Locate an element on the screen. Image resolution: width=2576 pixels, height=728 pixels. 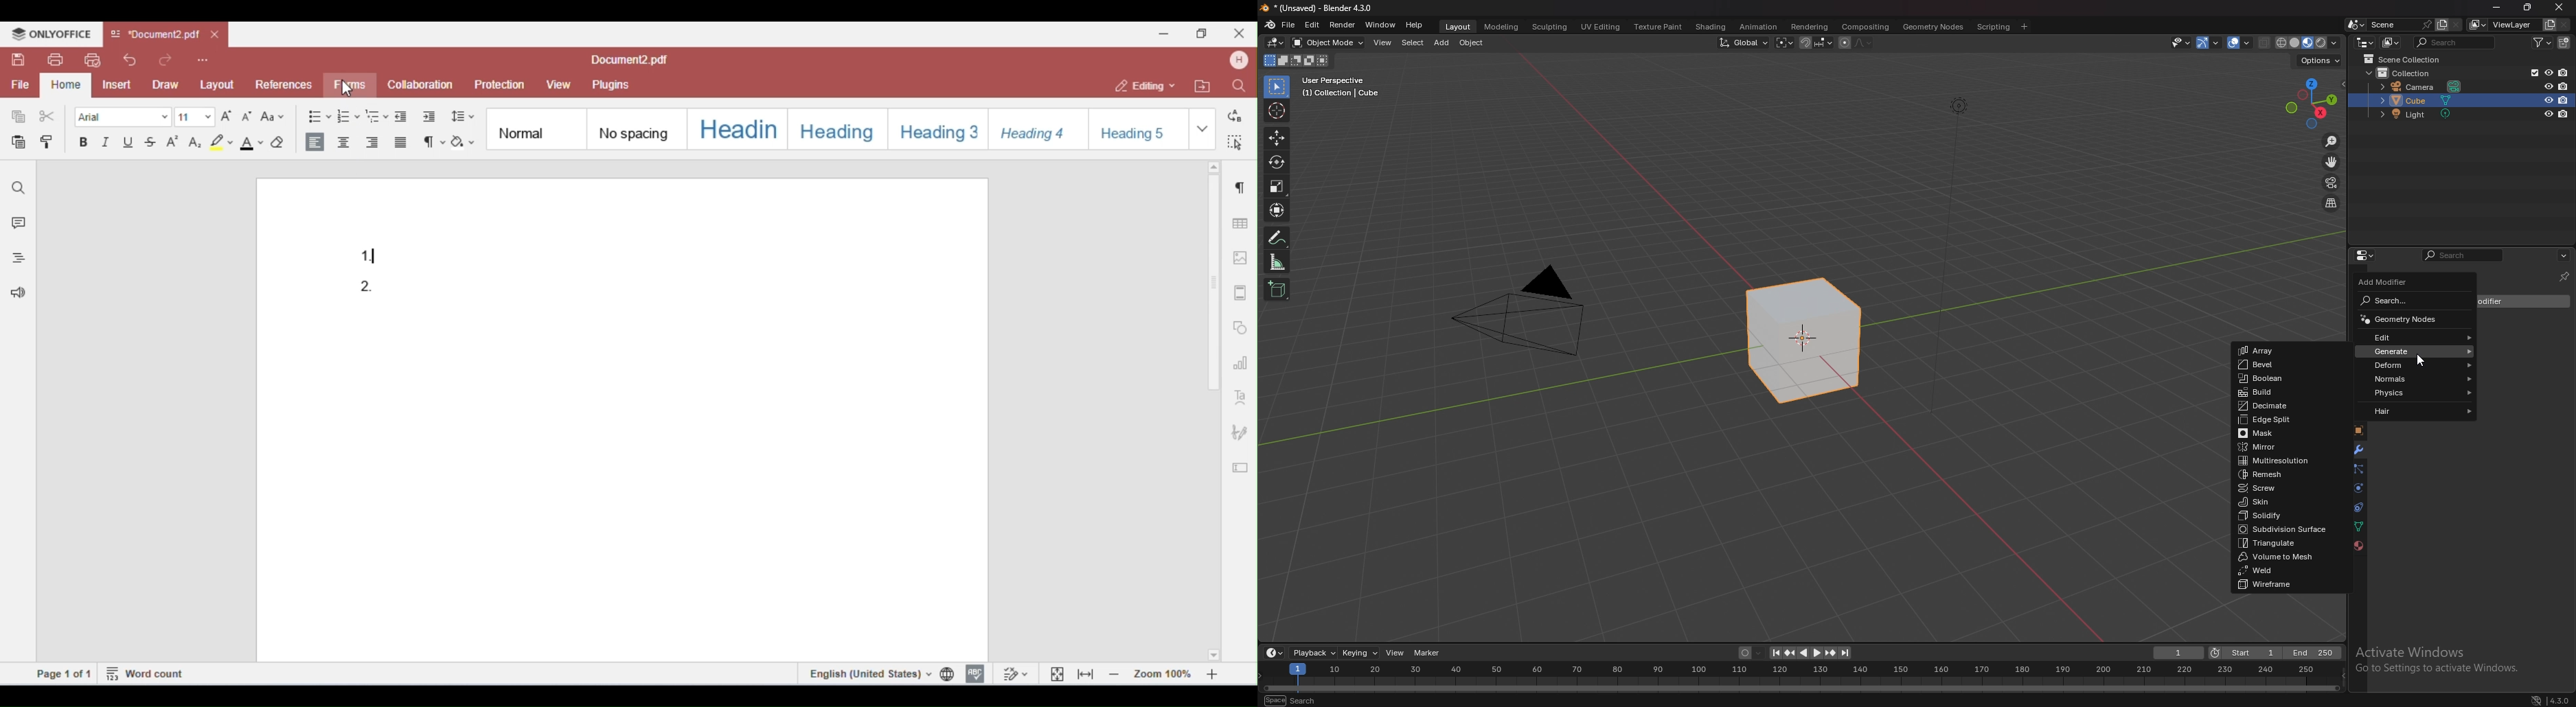
selected cube is located at coordinates (1808, 339).